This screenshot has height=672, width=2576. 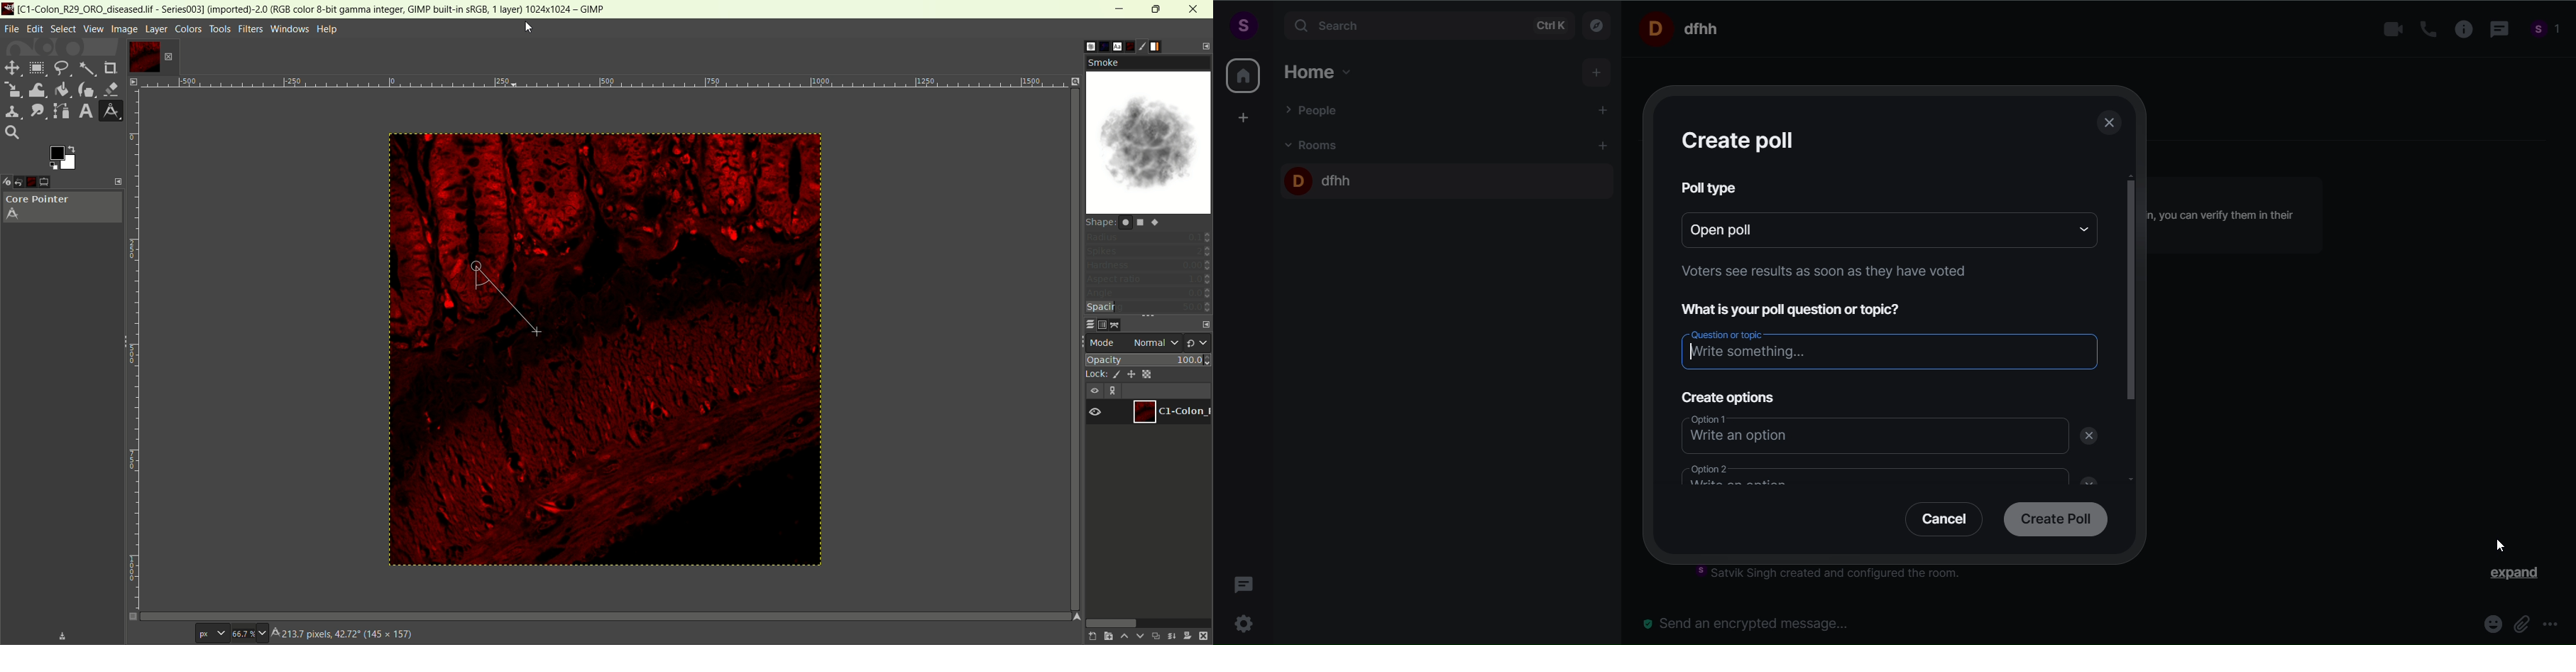 What do you see at coordinates (1741, 140) in the screenshot?
I see `create poll` at bounding box center [1741, 140].